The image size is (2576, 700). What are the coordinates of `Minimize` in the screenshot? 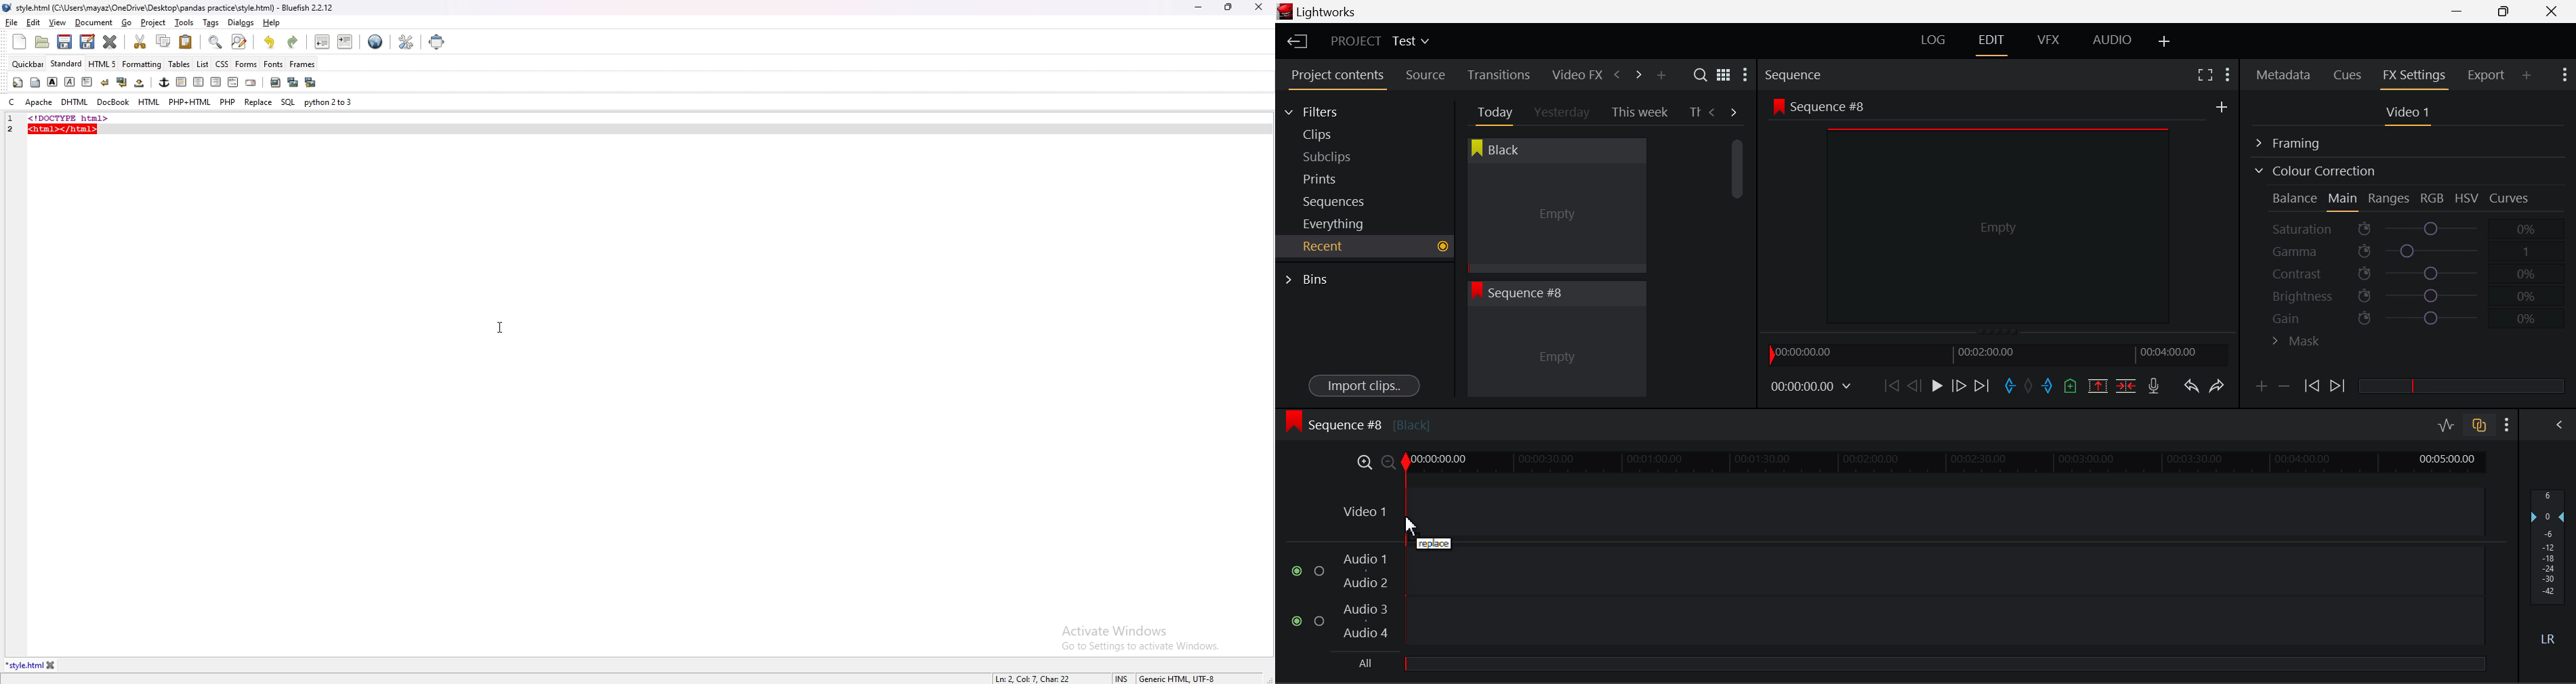 It's located at (2507, 11).